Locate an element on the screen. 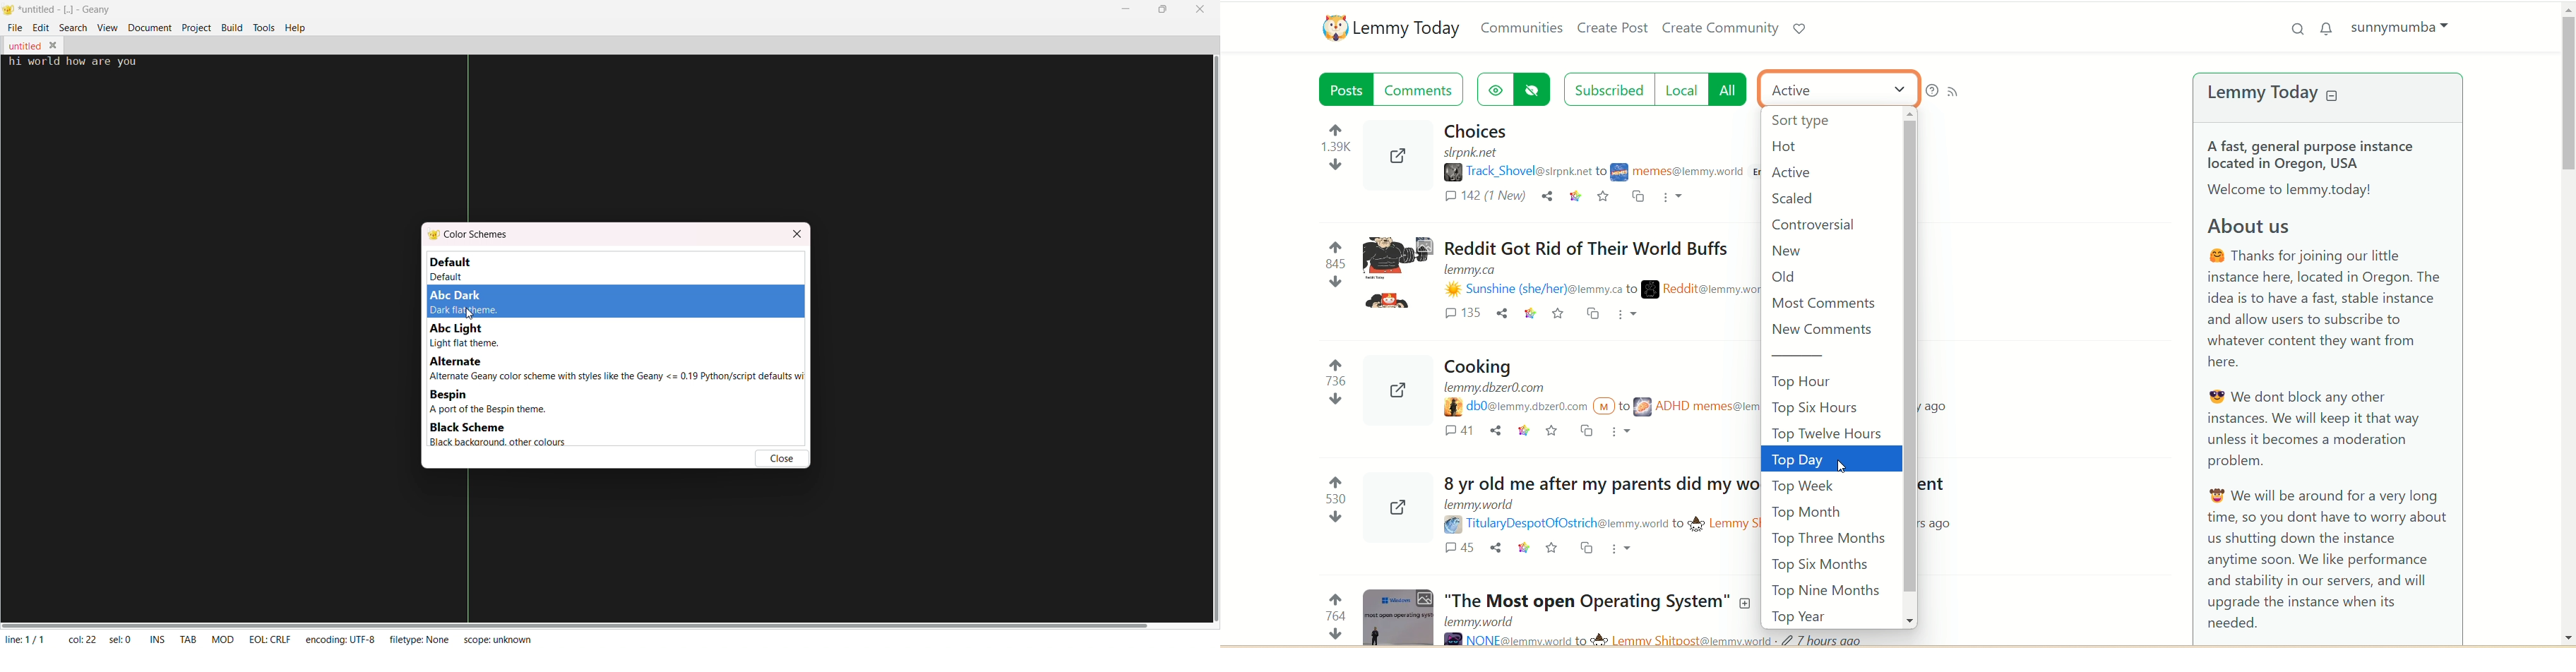  hi world how are you is located at coordinates (74, 62).